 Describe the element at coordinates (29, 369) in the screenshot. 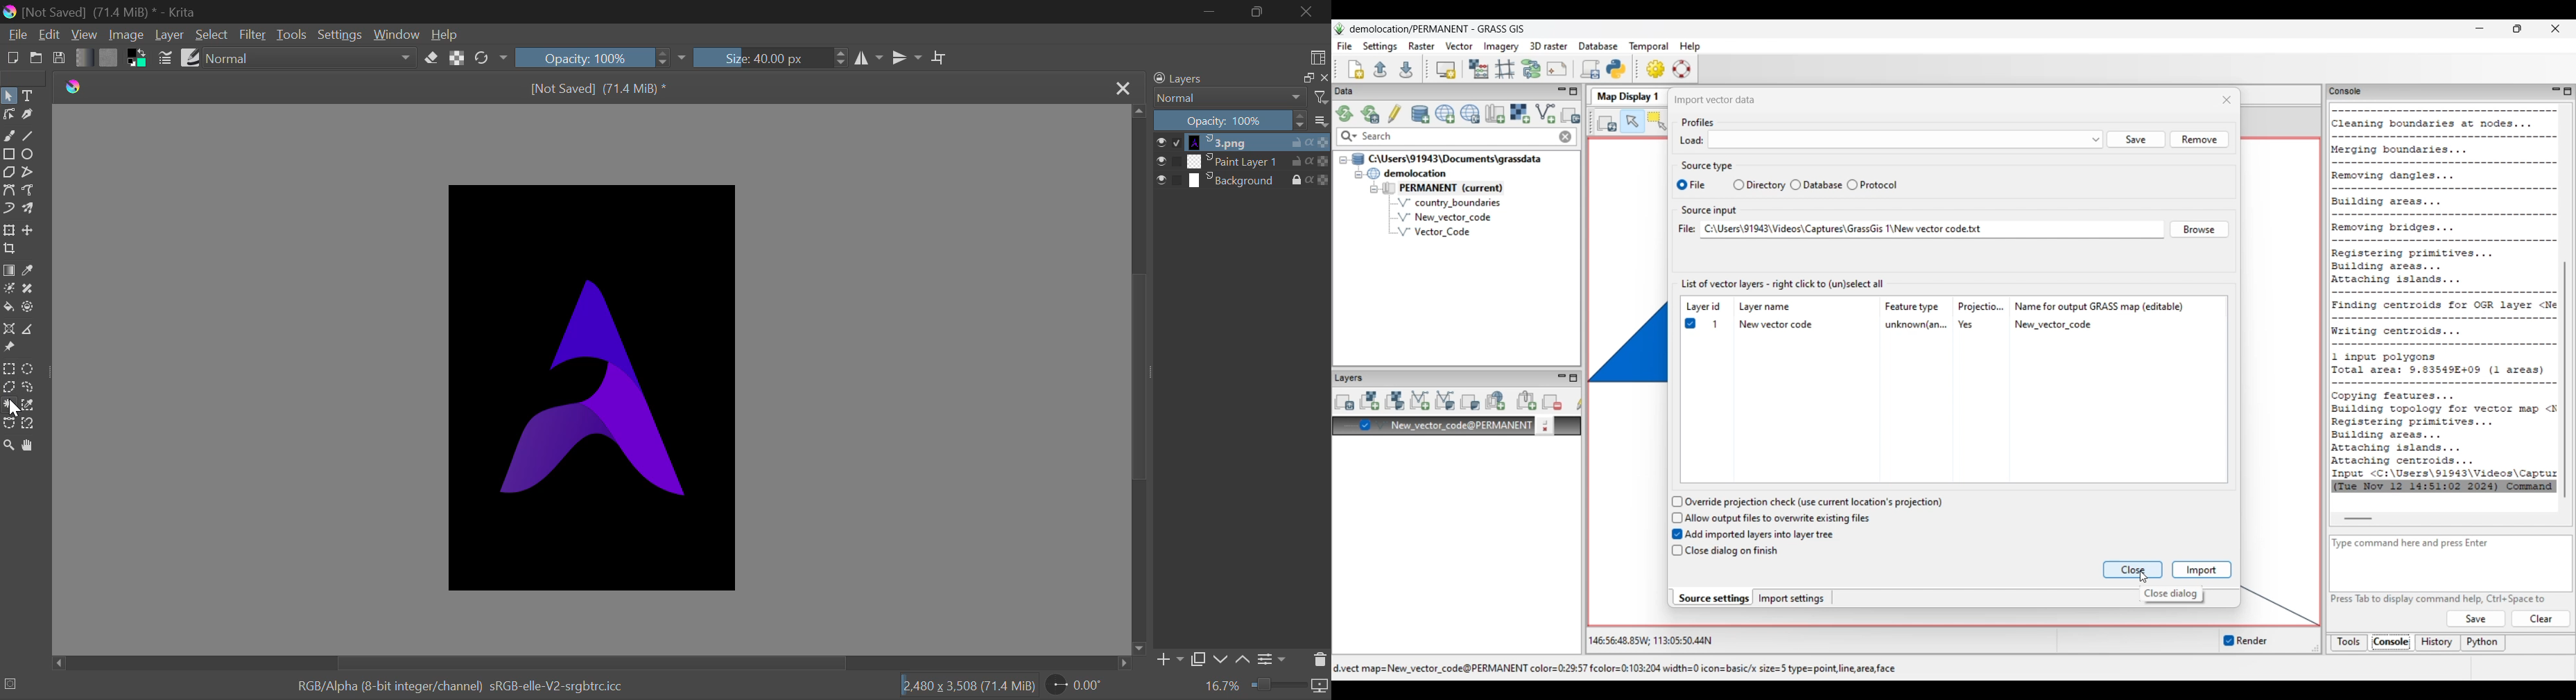

I see `Circular Selection` at that location.